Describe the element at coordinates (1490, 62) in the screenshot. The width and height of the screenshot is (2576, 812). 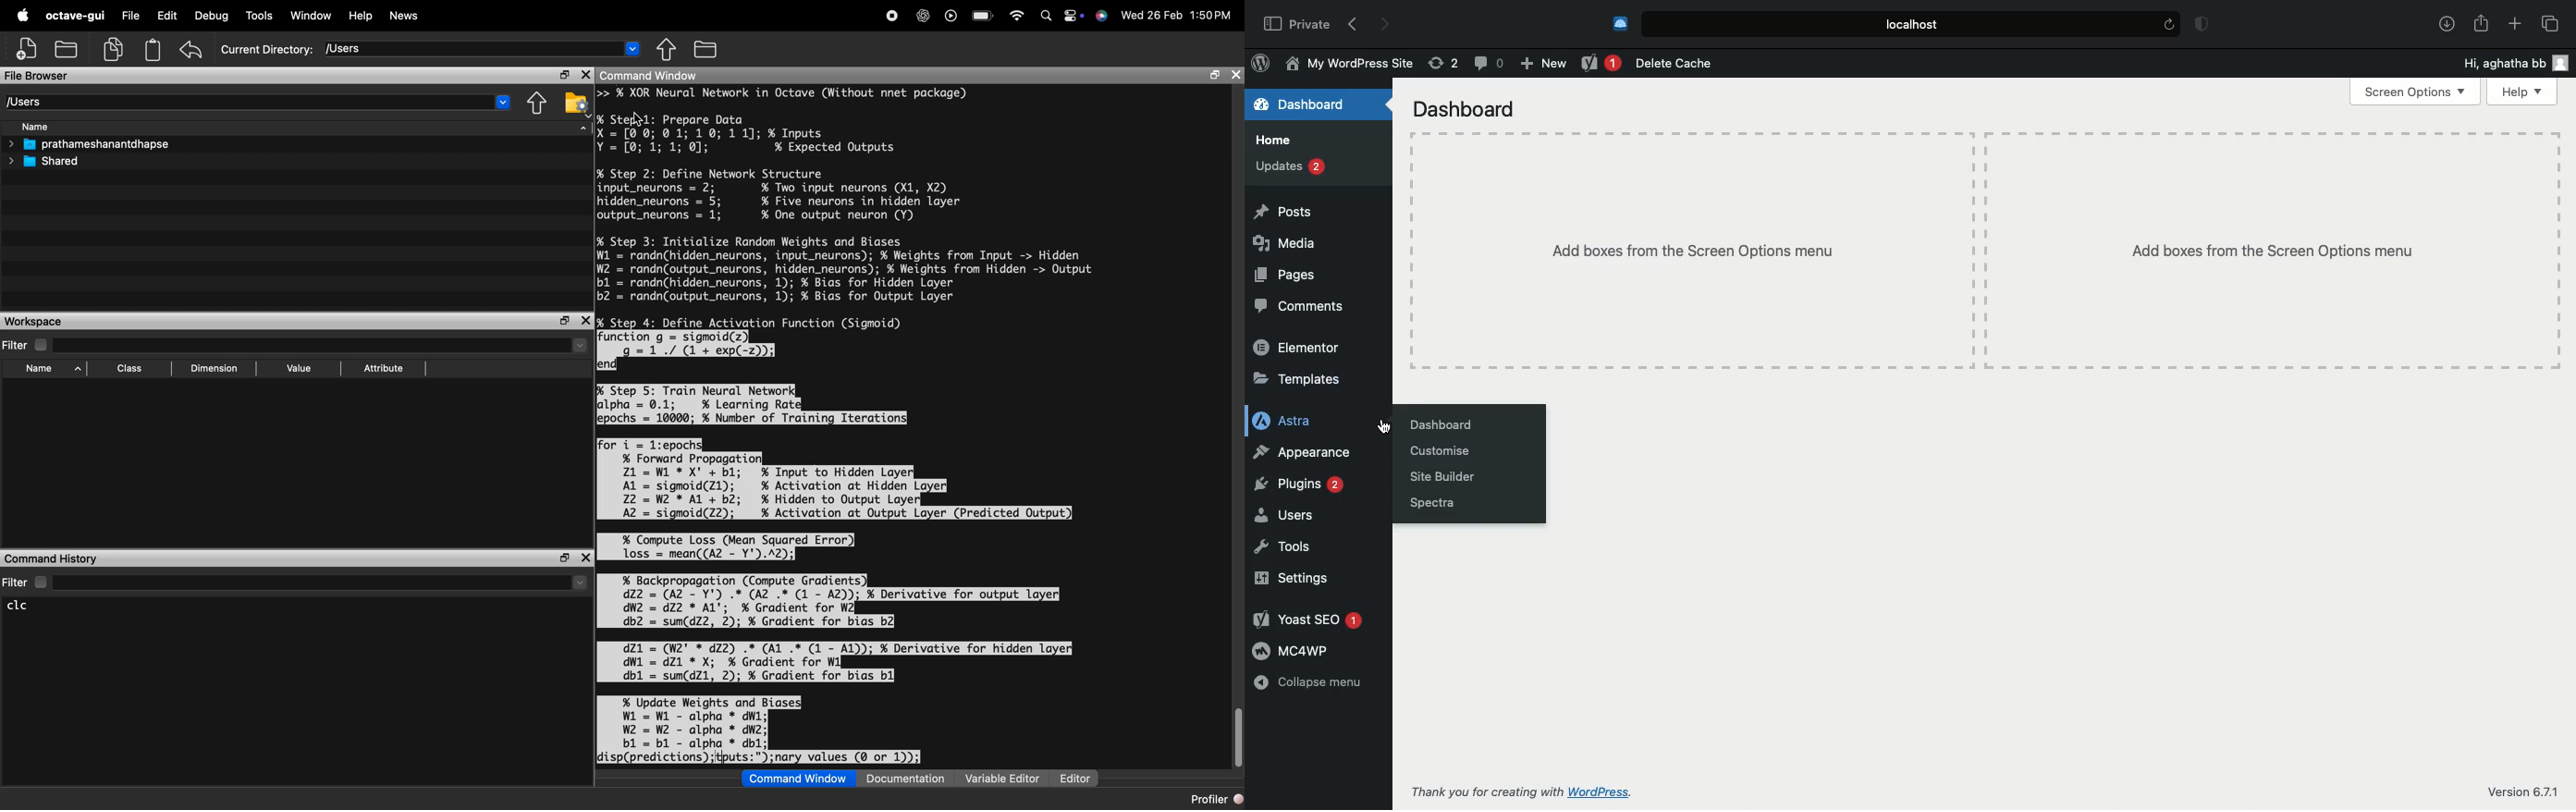
I see `Comment (0)` at that location.